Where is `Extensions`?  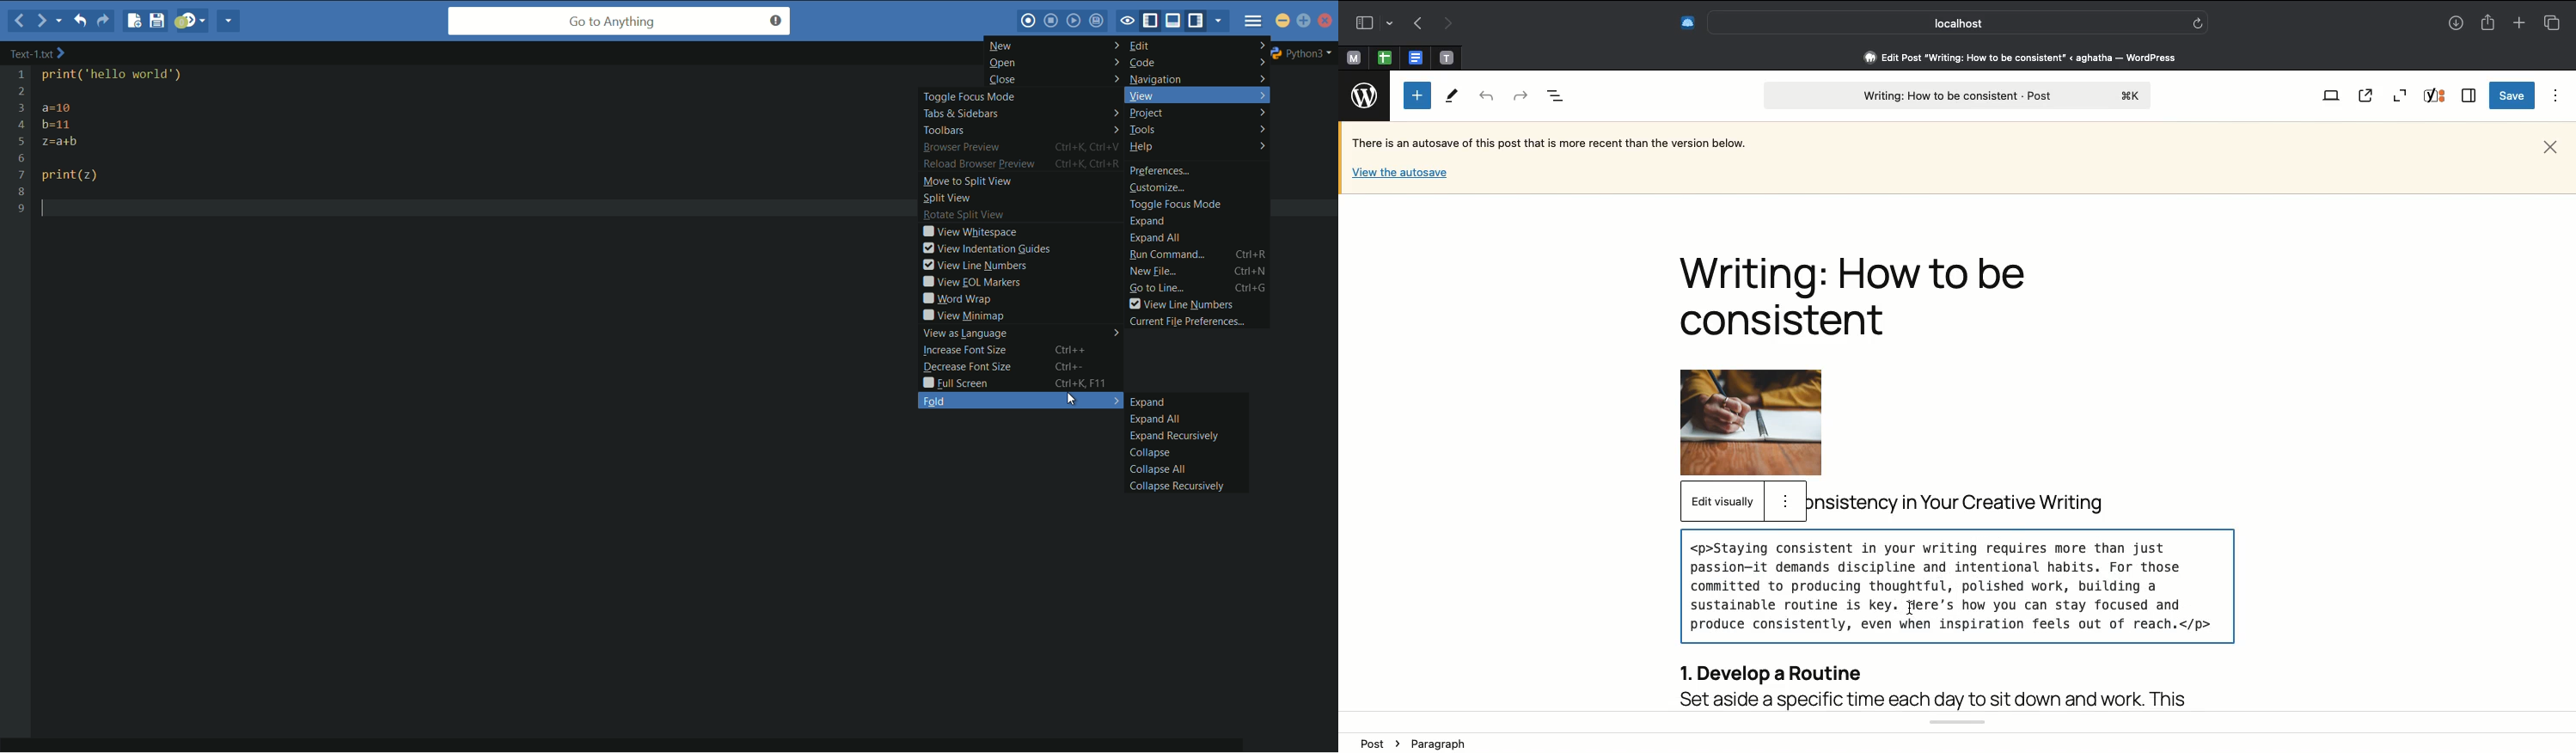
Extensions is located at coordinates (1686, 21).